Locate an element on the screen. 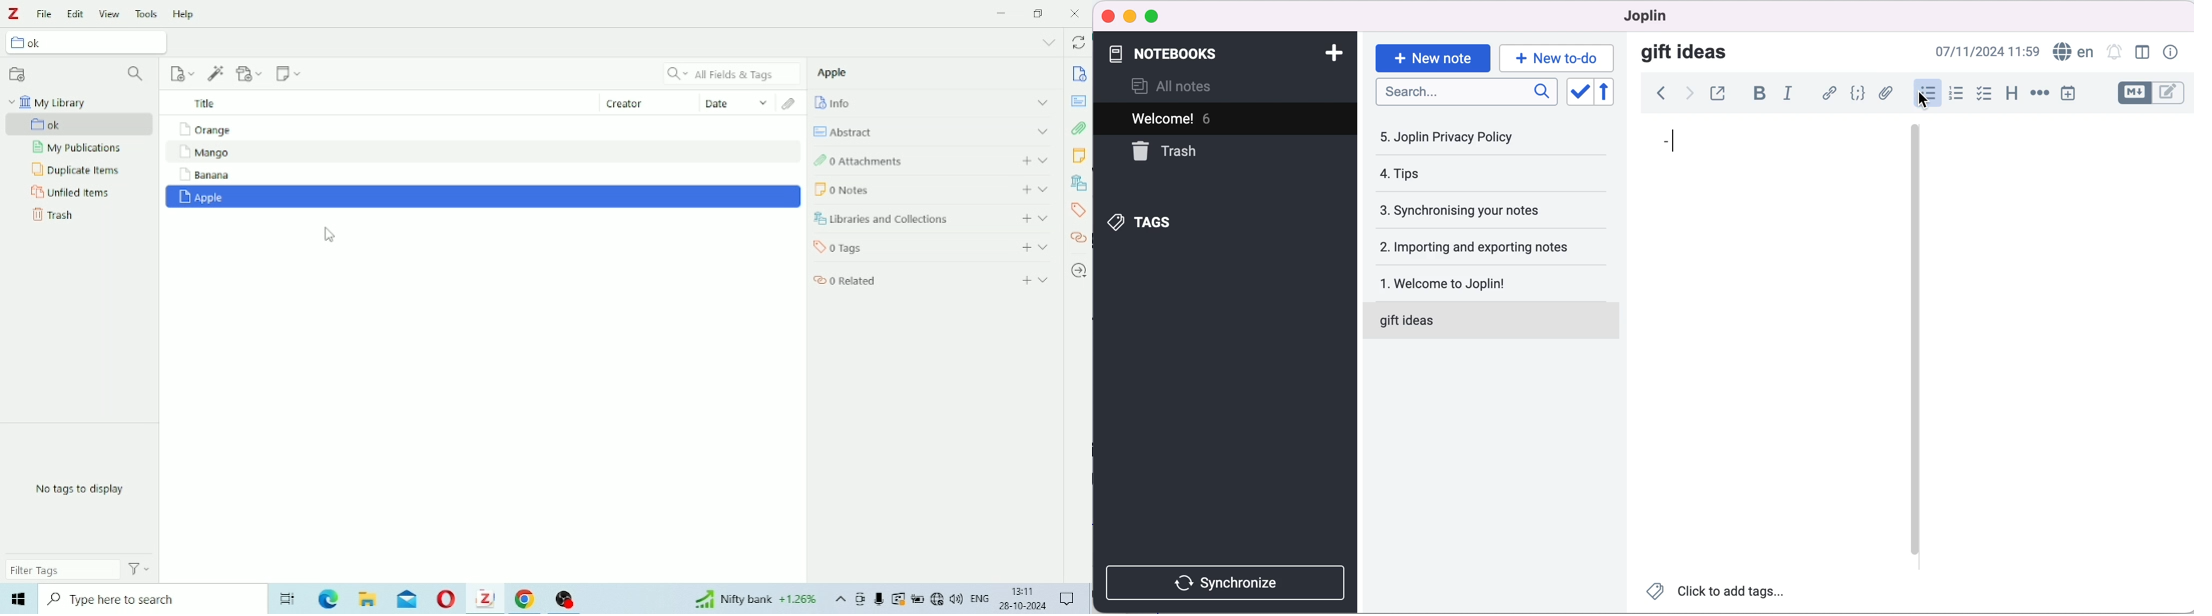 The width and height of the screenshot is (2212, 616). Filter connections is located at coordinates (136, 74).